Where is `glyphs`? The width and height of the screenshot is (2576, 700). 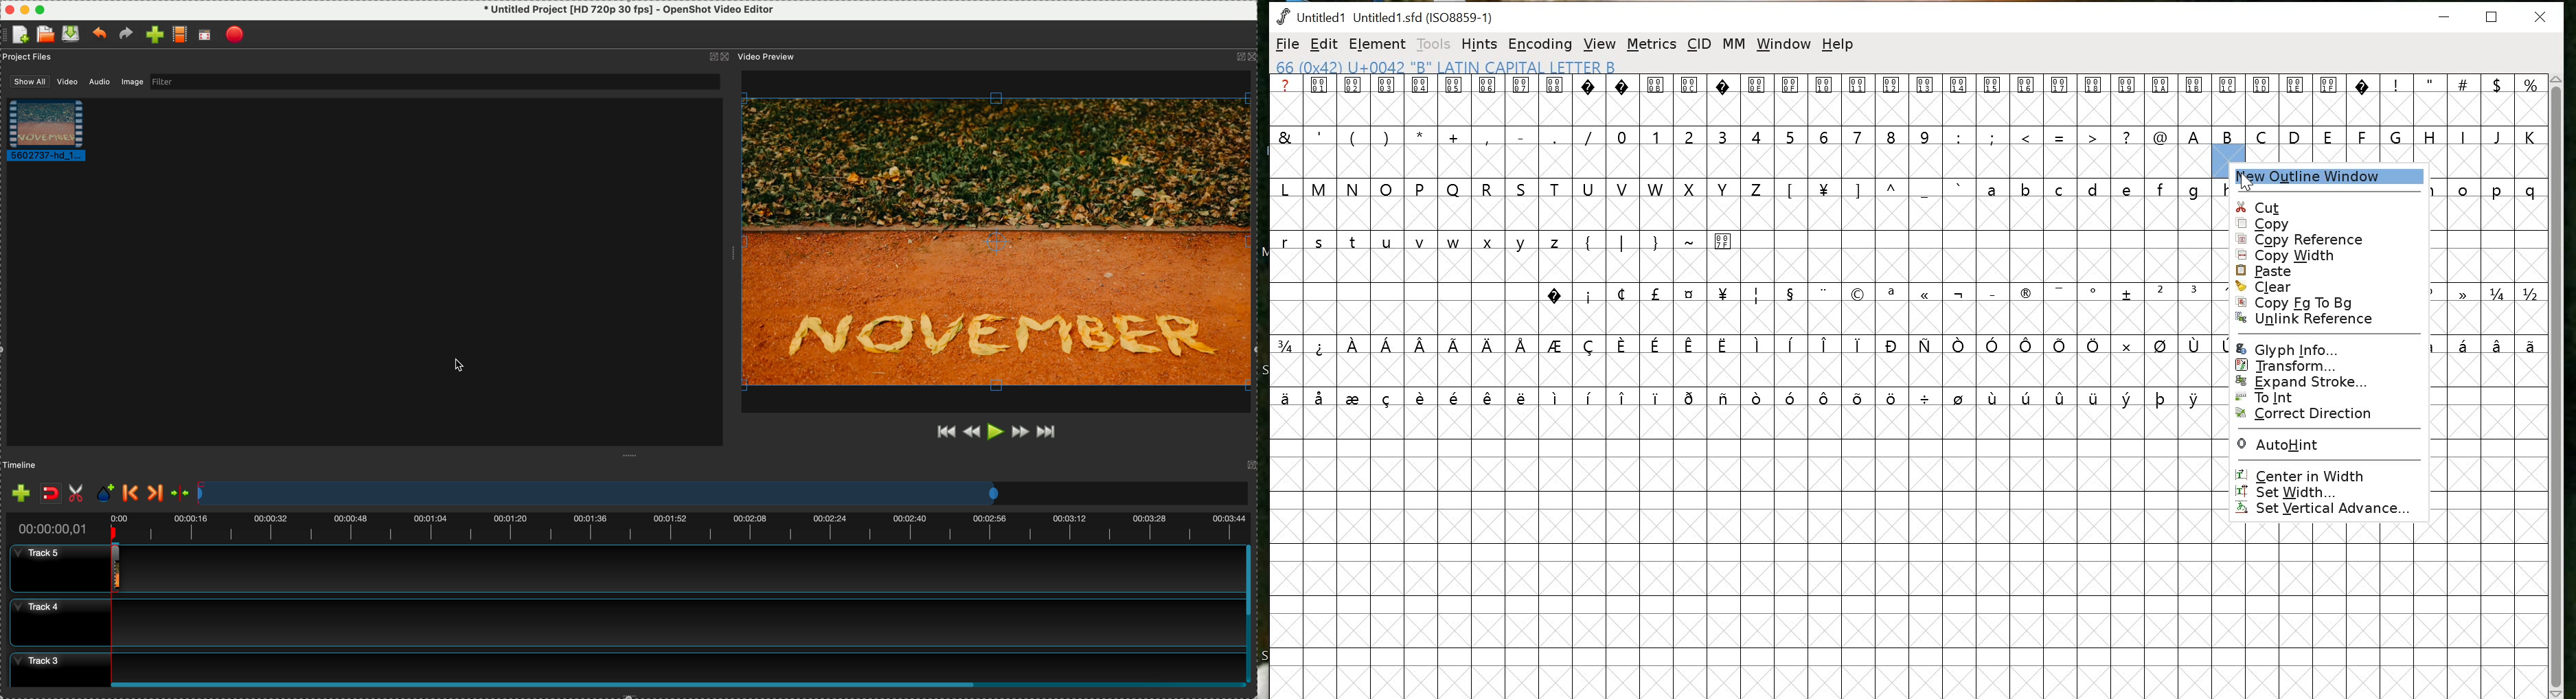
glyphs is located at coordinates (1744, 247).